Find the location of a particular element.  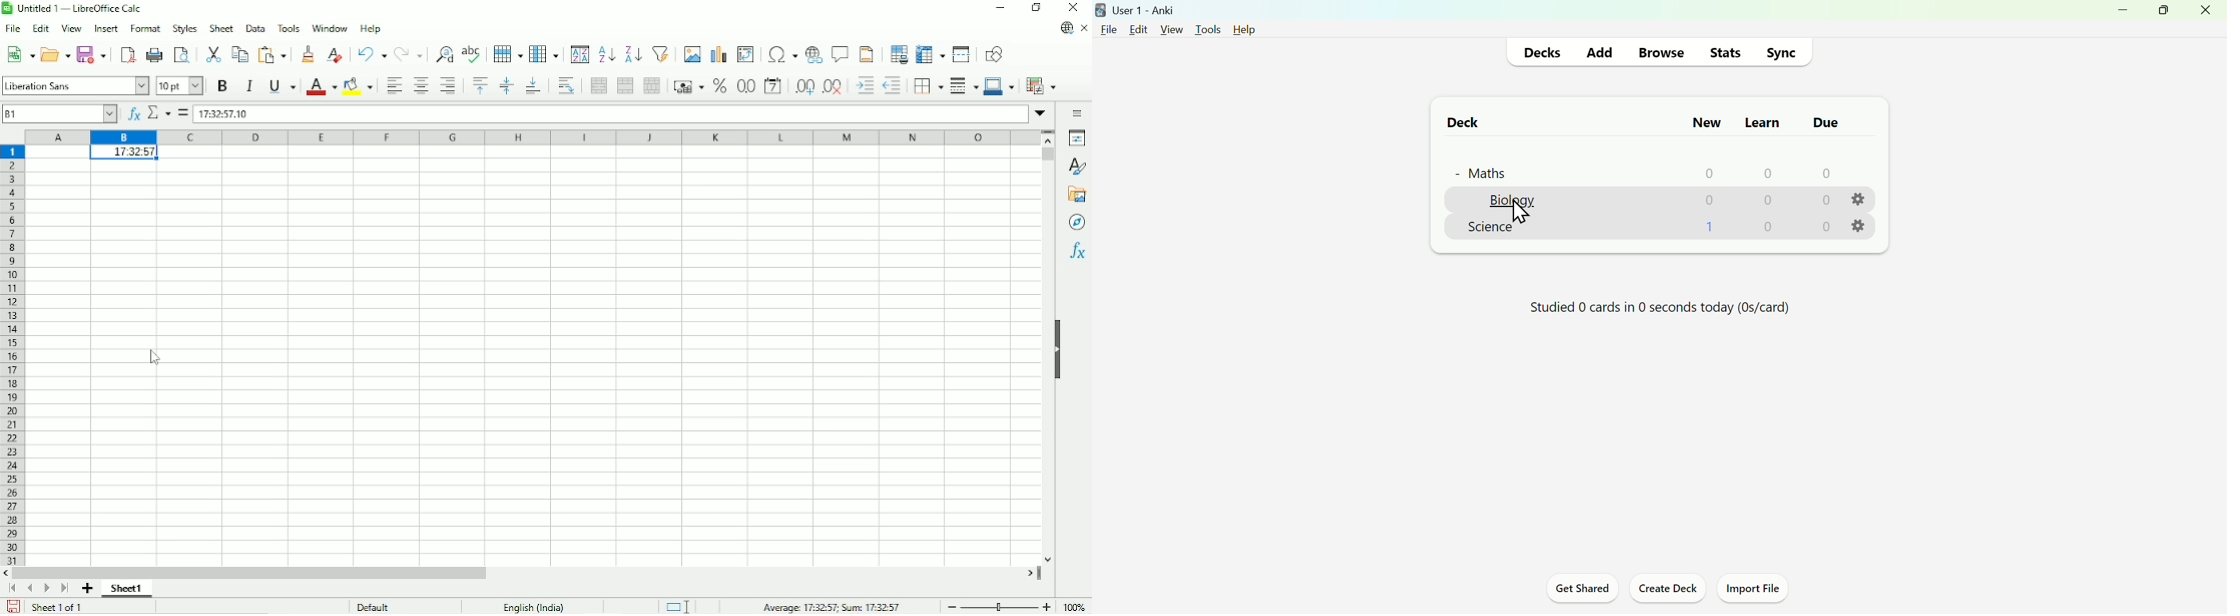

 is located at coordinates (2164, 12).